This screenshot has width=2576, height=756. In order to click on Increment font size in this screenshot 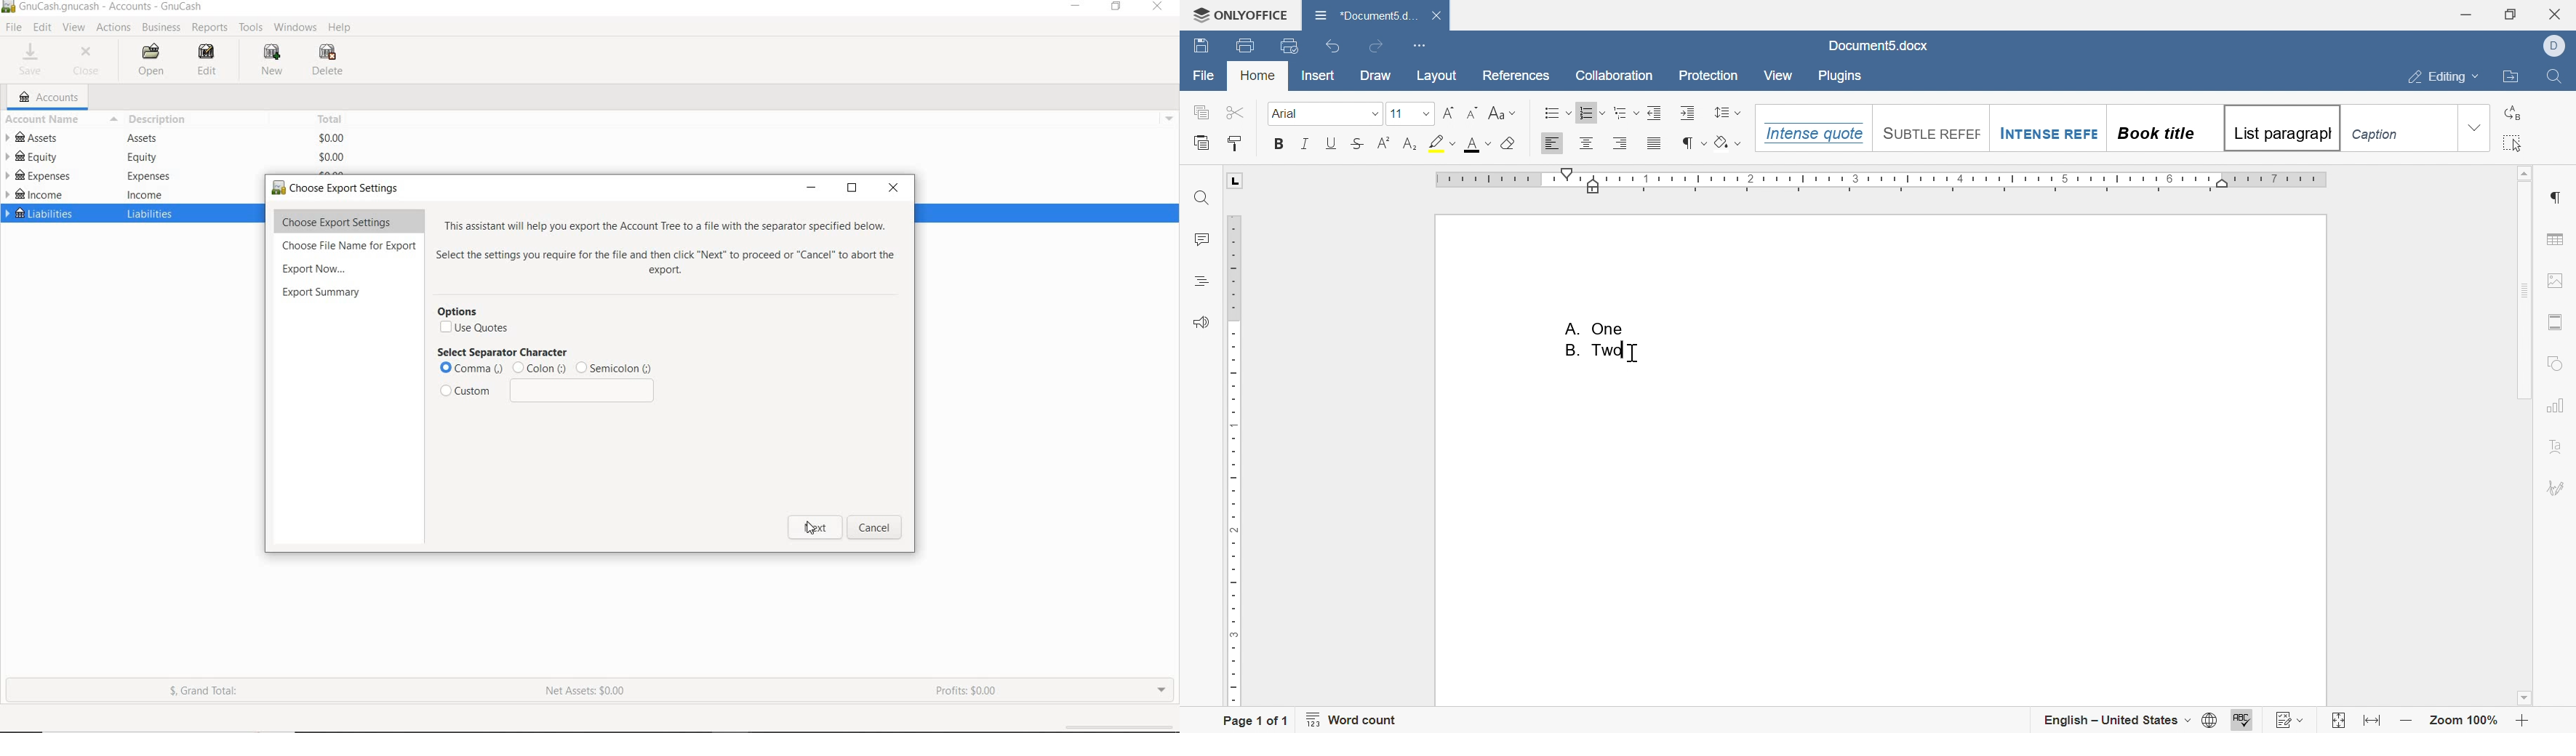, I will do `click(1447, 112)`.